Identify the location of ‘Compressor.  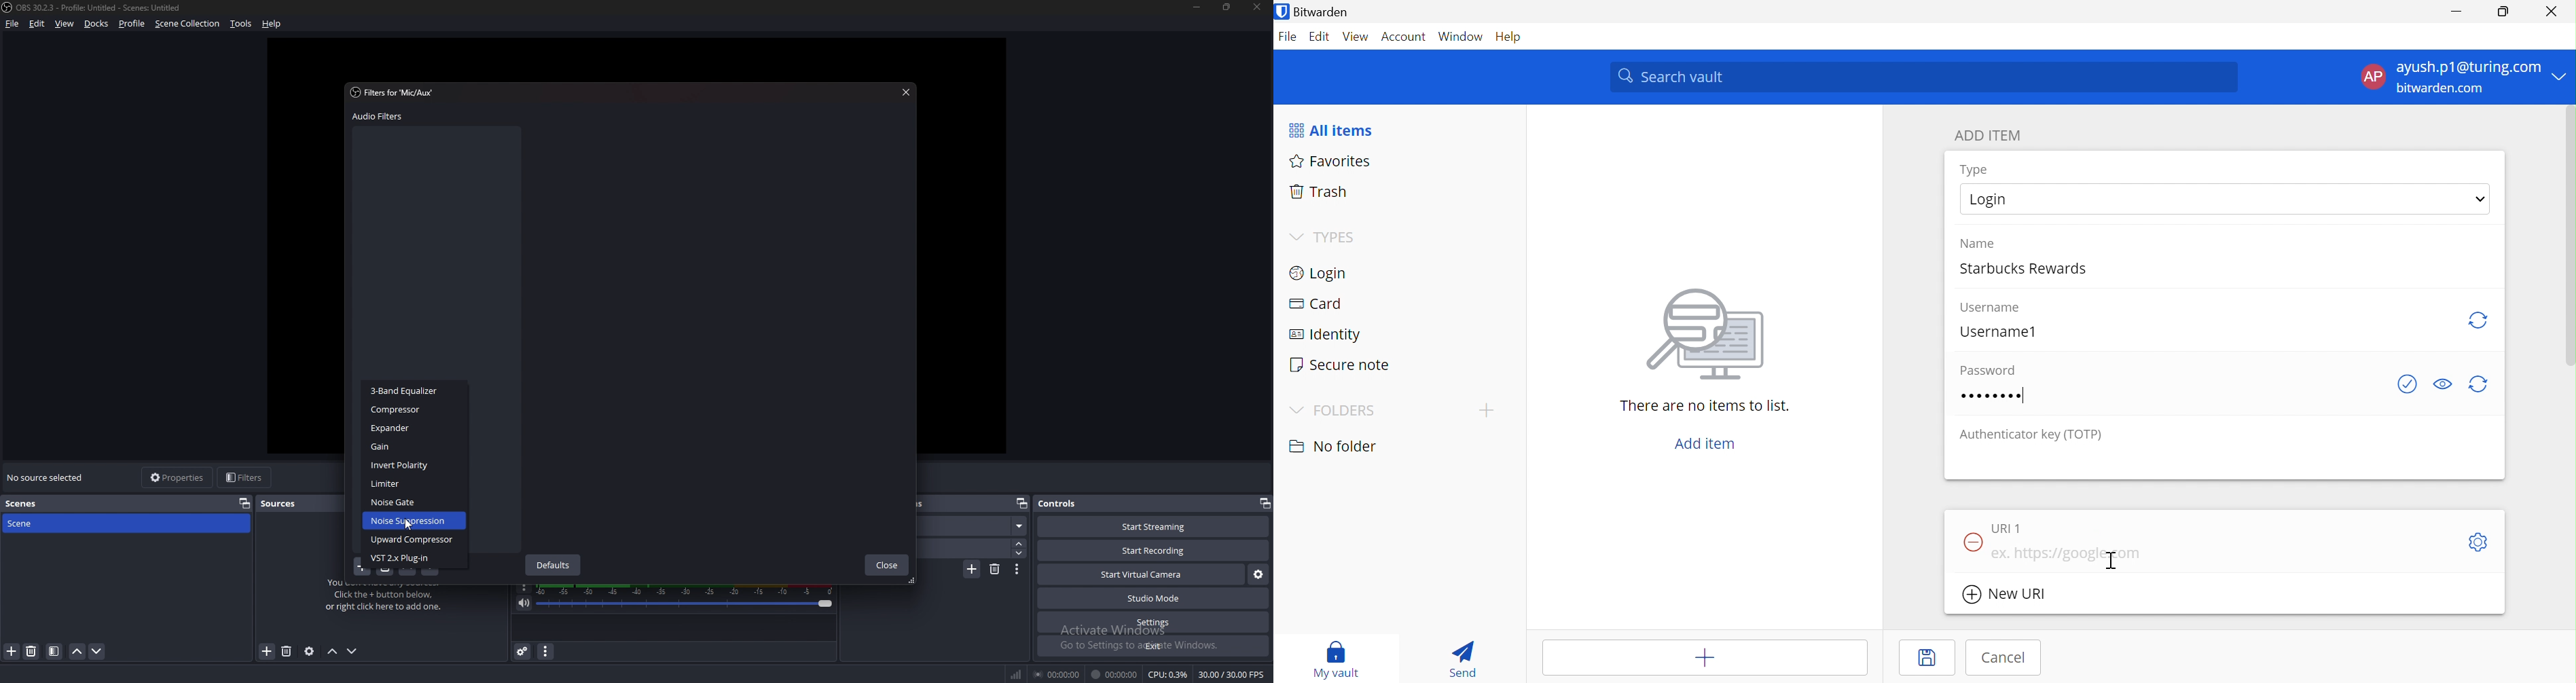
(406, 410).